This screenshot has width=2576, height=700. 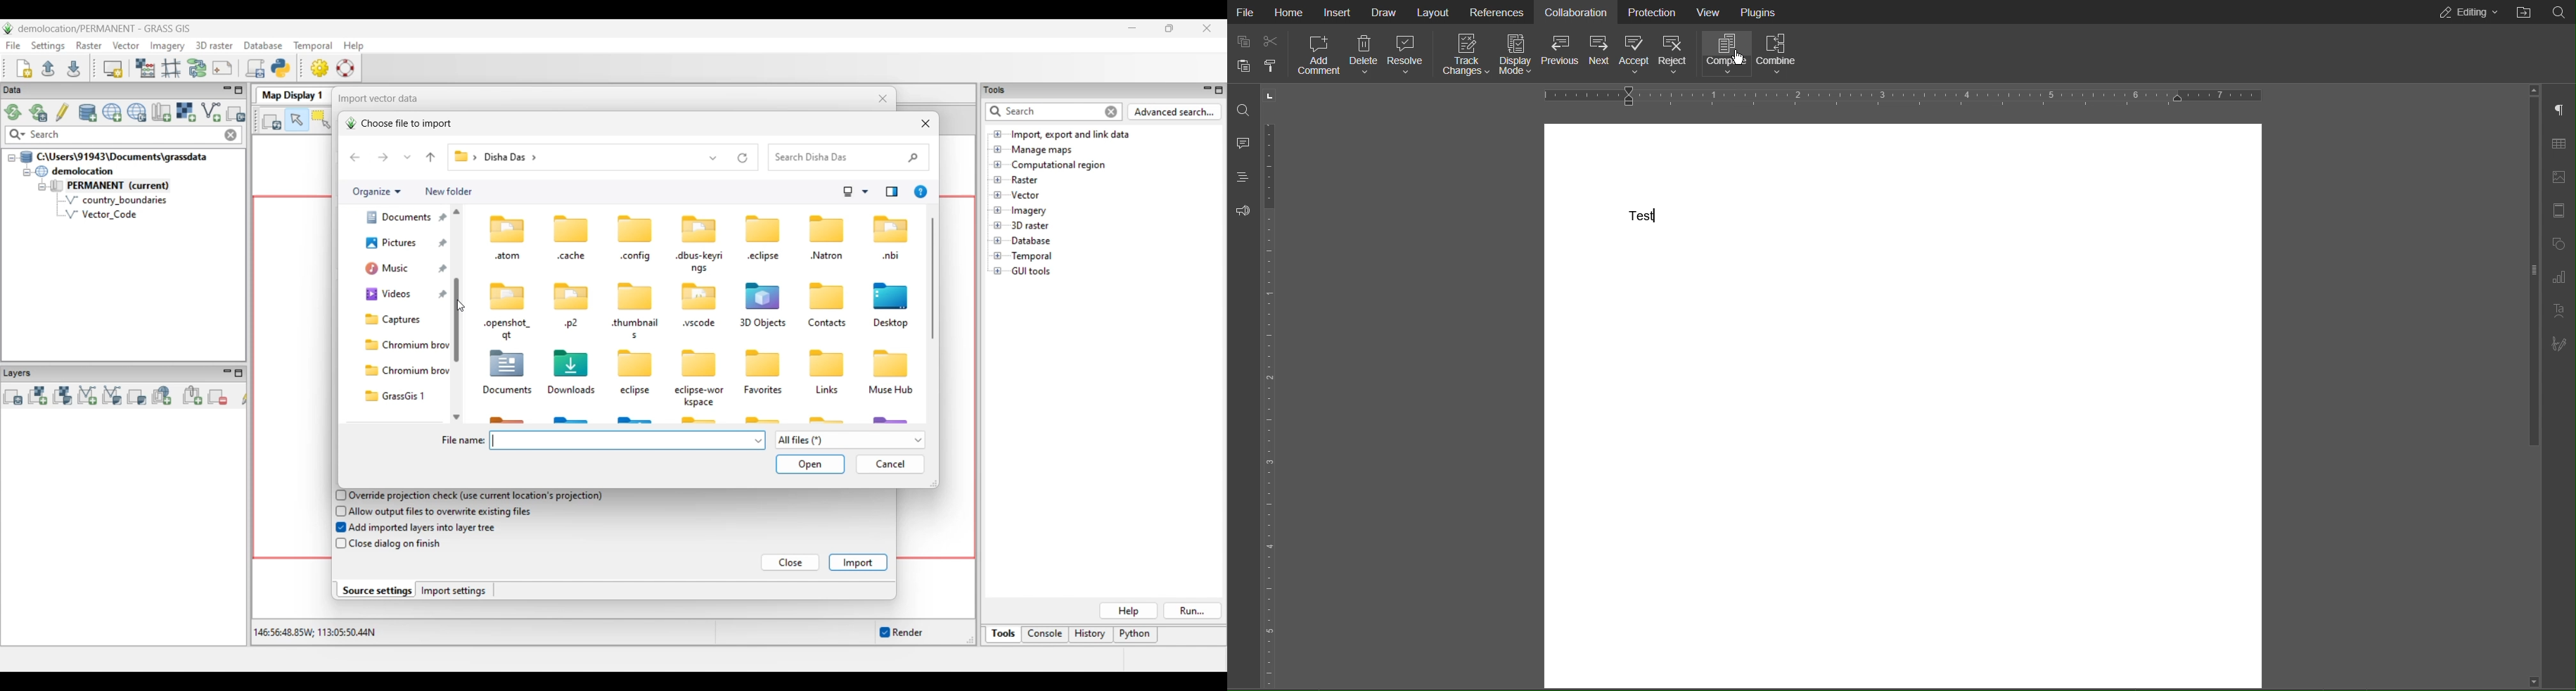 What do you see at coordinates (1238, 41) in the screenshot?
I see `Copy Paste Options` at bounding box center [1238, 41].